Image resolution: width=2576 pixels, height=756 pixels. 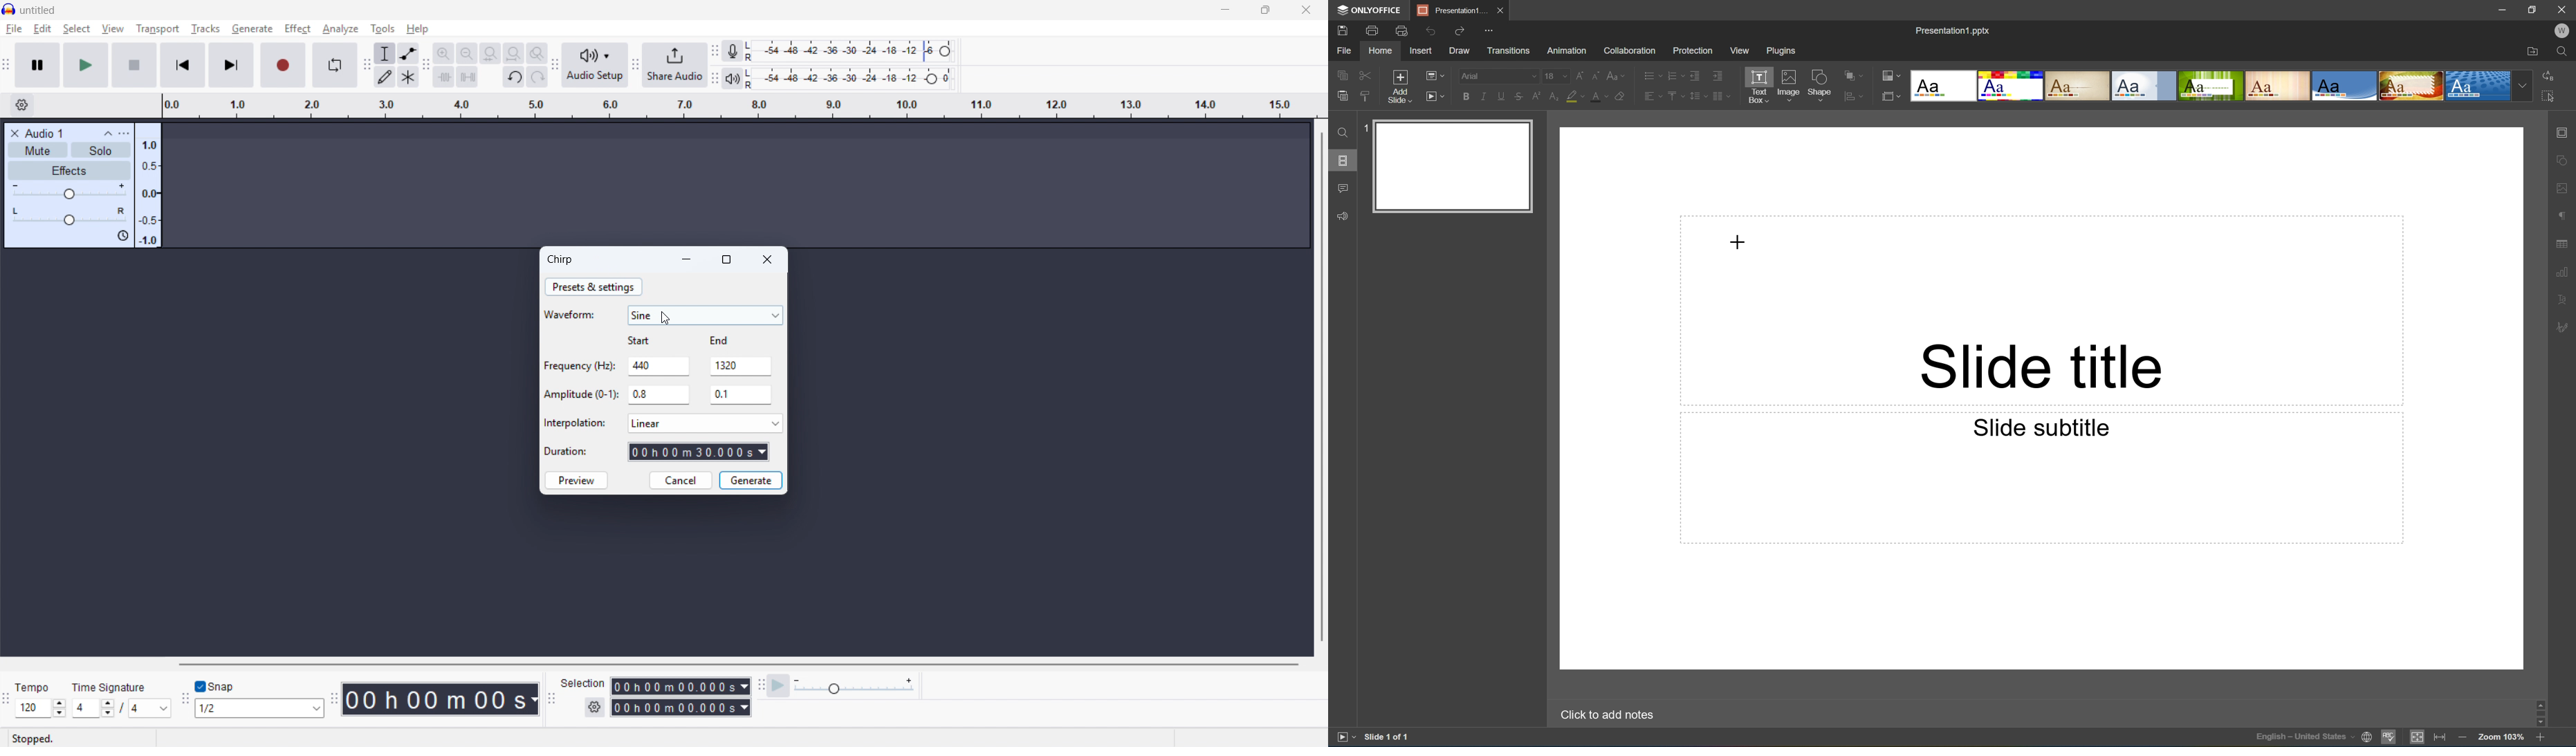 What do you see at coordinates (1694, 75) in the screenshot?
I see `Decrease indent` at bounding box center [1694, 75].